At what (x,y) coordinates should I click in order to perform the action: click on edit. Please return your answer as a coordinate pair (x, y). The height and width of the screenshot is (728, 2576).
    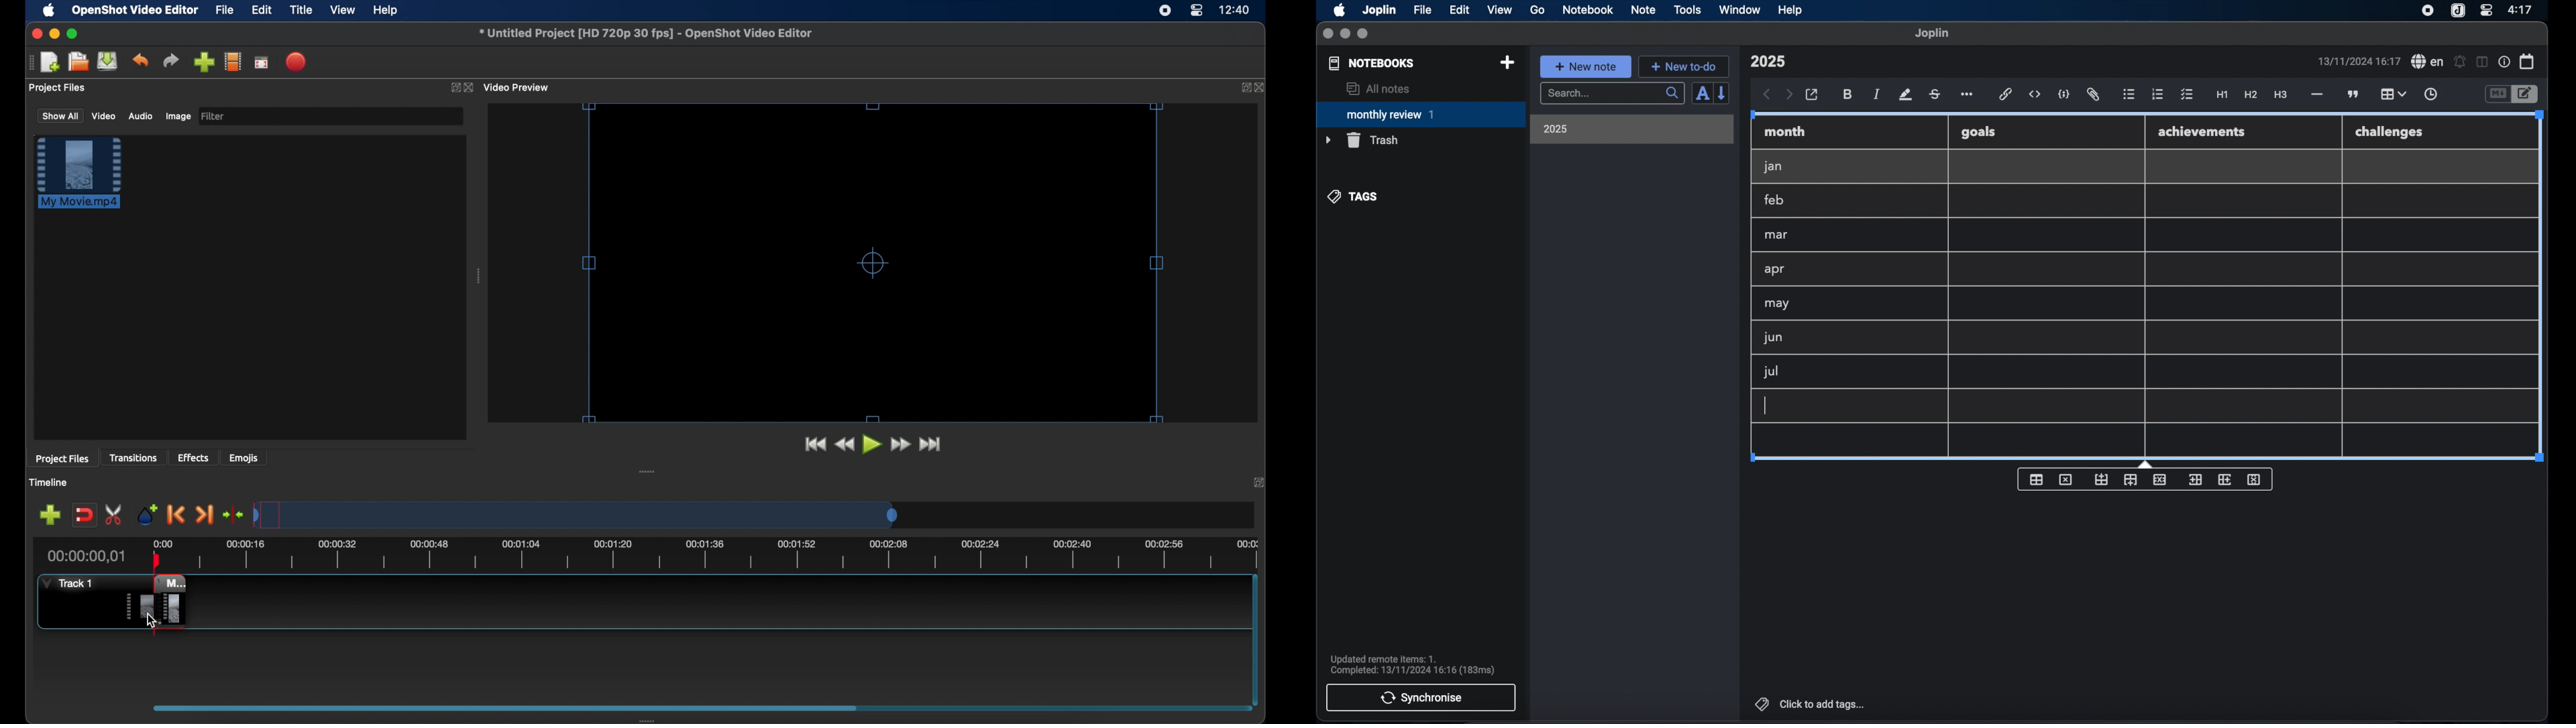
    Looking at the image, I should click on (1460, 10).